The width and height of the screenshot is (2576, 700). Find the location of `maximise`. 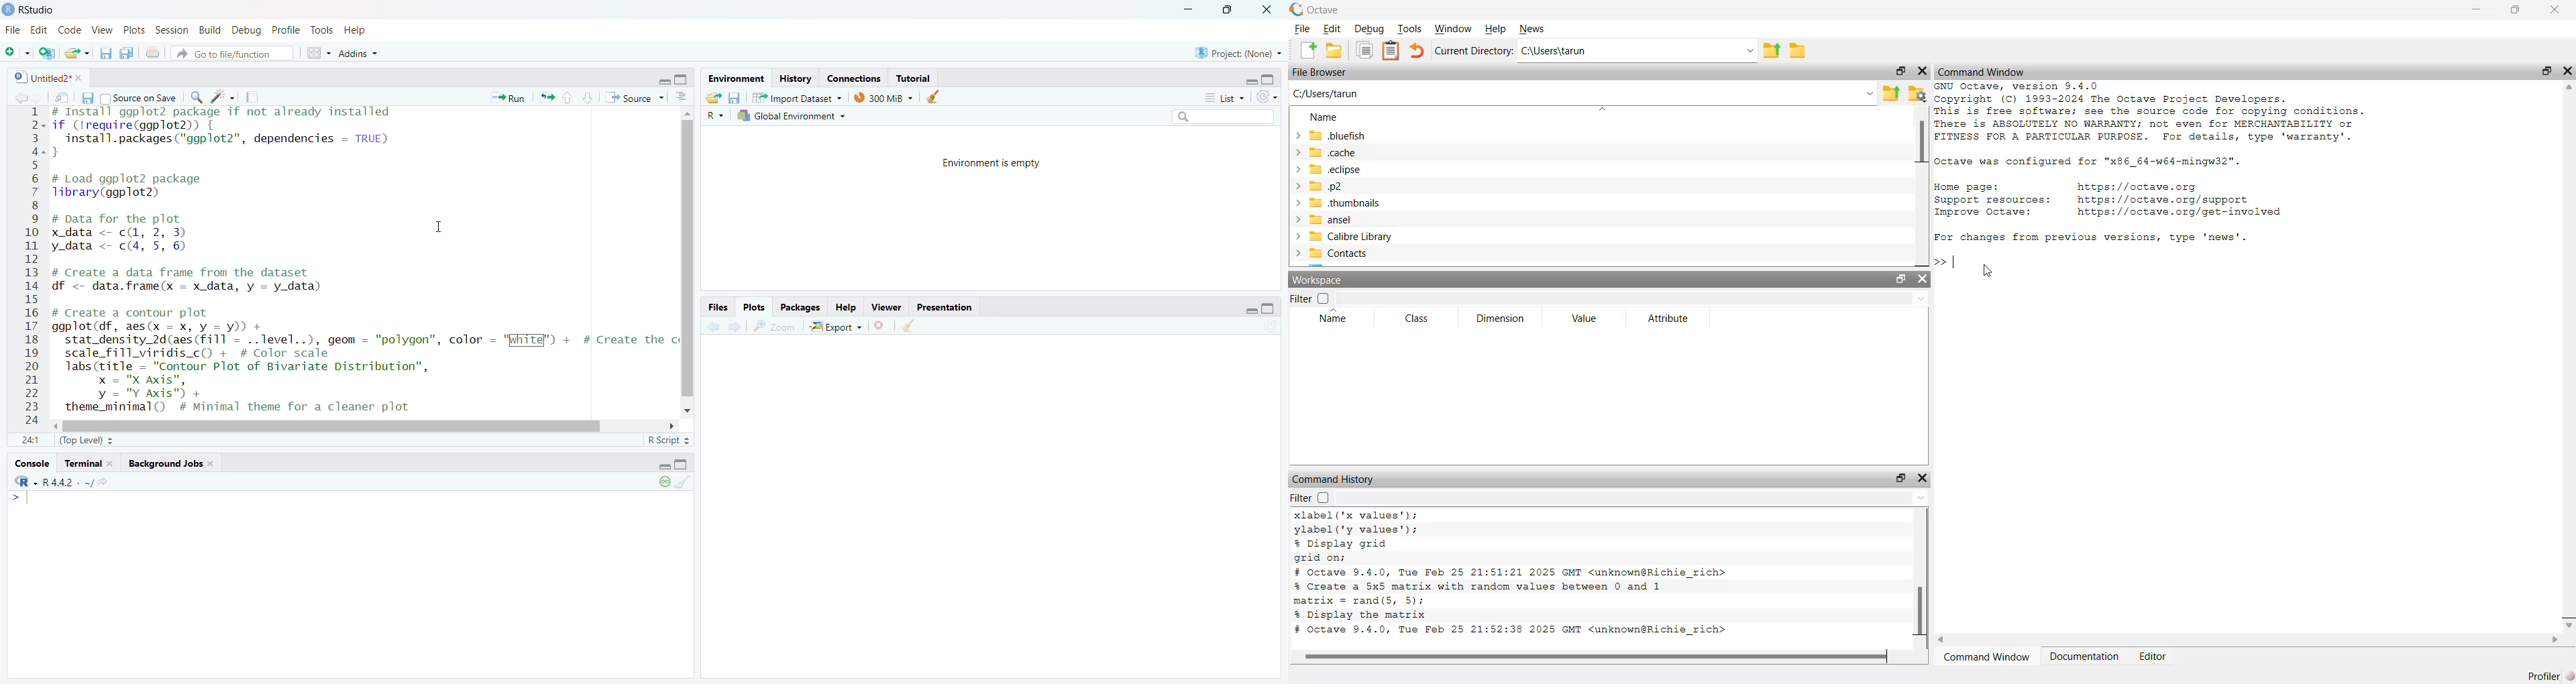

maximise is located at coordinates (1898, 477).